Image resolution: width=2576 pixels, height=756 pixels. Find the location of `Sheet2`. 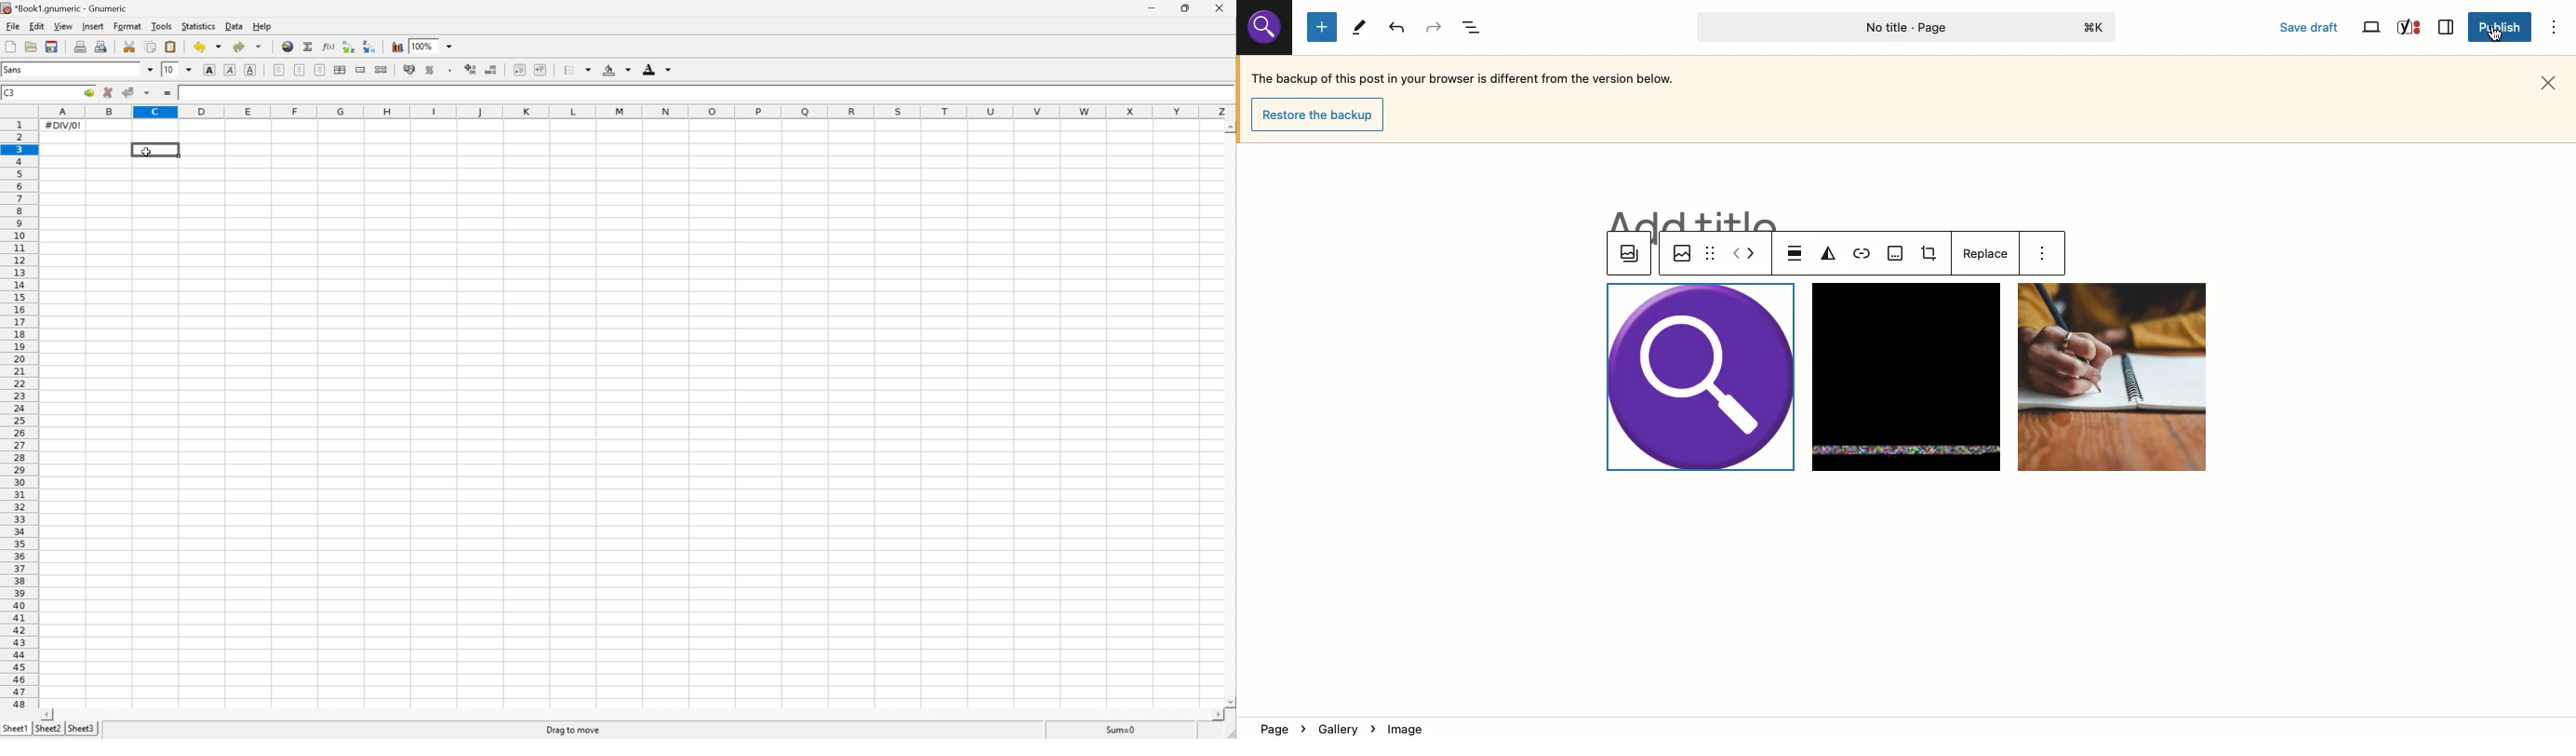

Sheet2 is located at coordinates (48, 729).